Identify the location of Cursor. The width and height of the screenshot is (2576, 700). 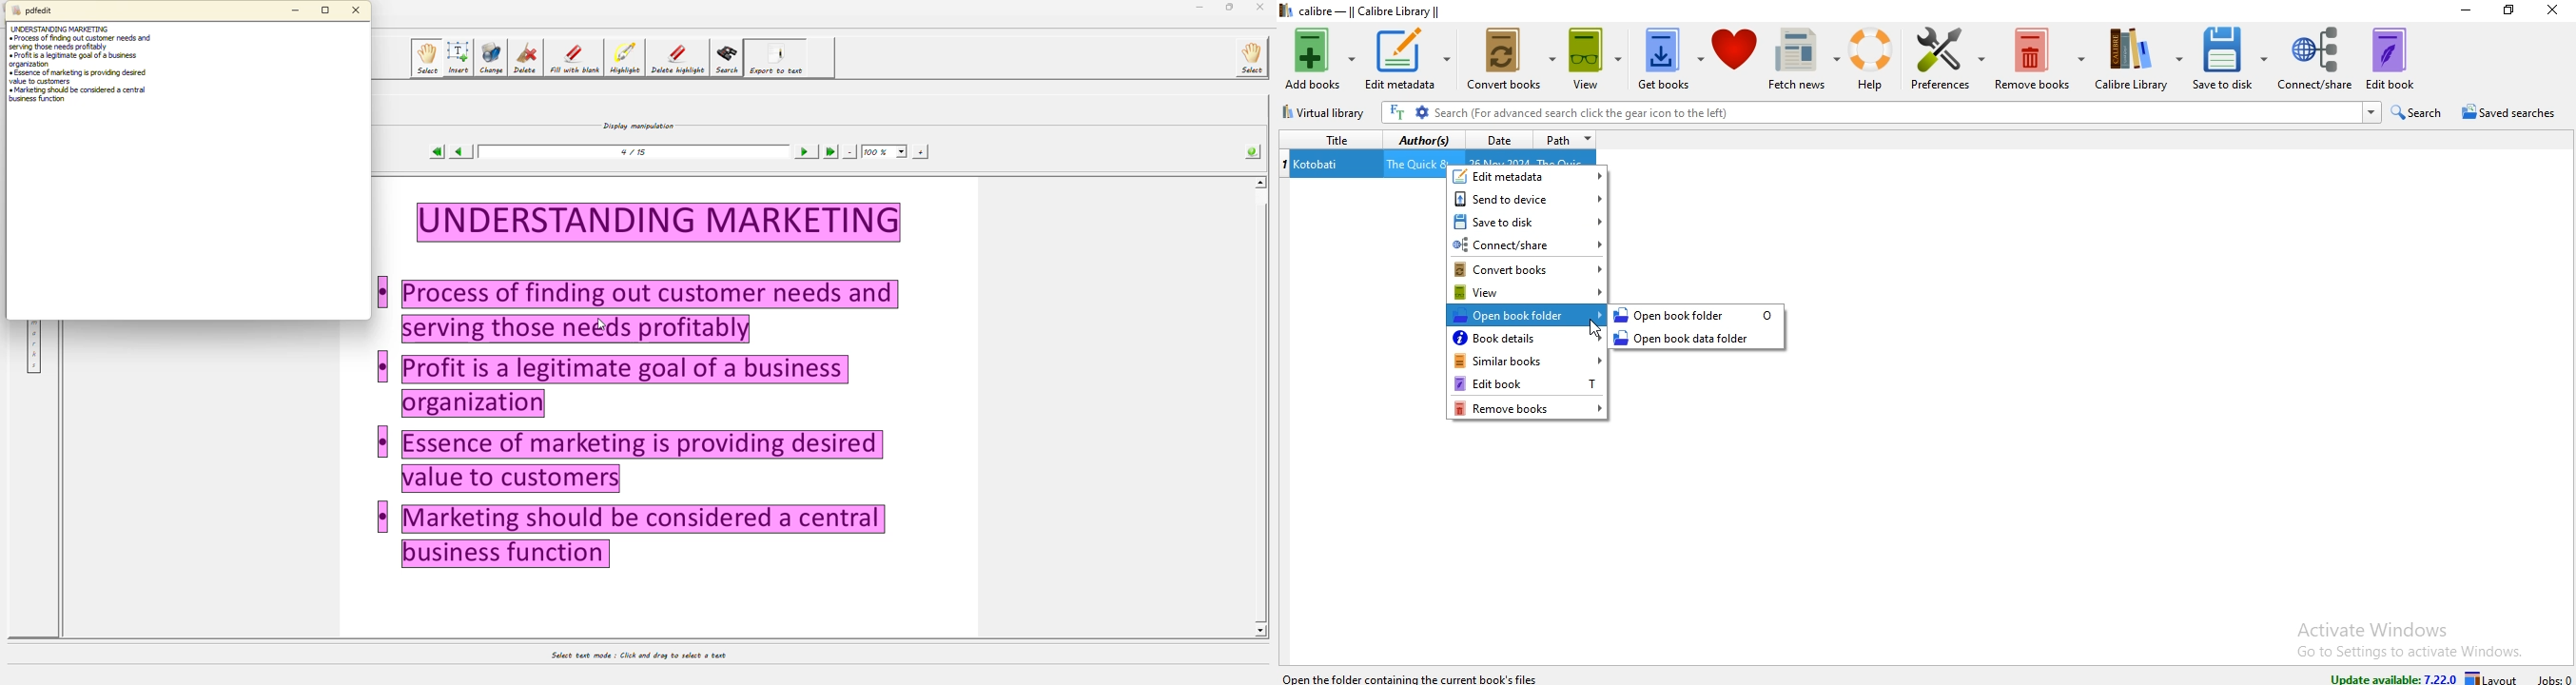
(1599, 331).